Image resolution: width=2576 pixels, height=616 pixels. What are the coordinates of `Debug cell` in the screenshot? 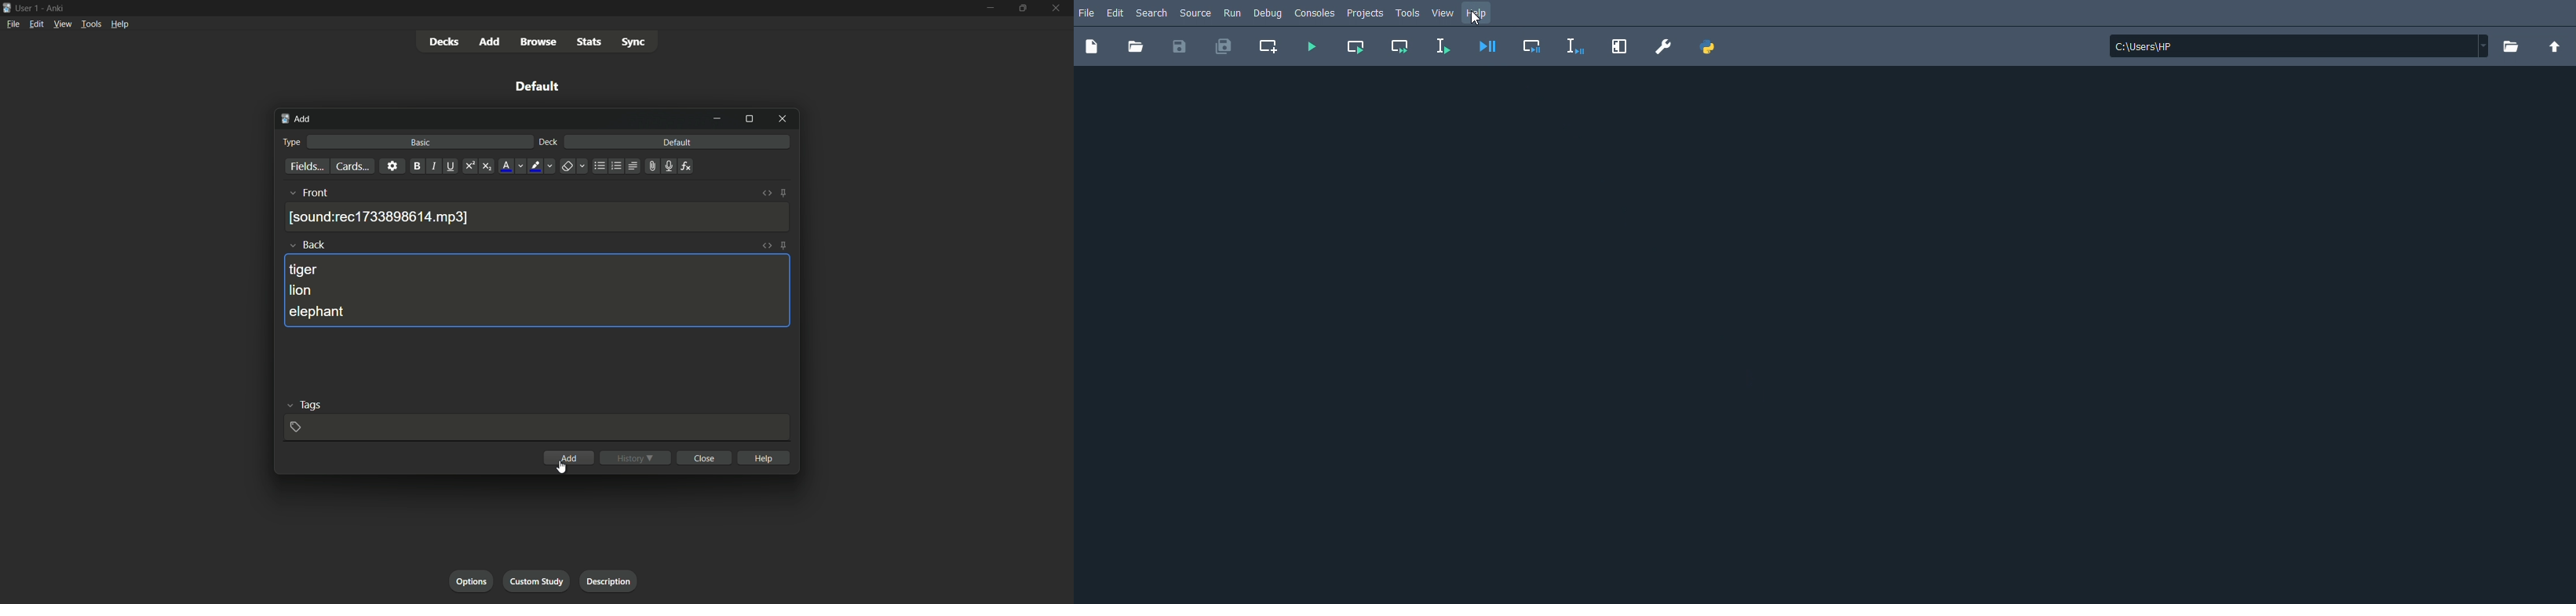 It's located at (1531, 46).